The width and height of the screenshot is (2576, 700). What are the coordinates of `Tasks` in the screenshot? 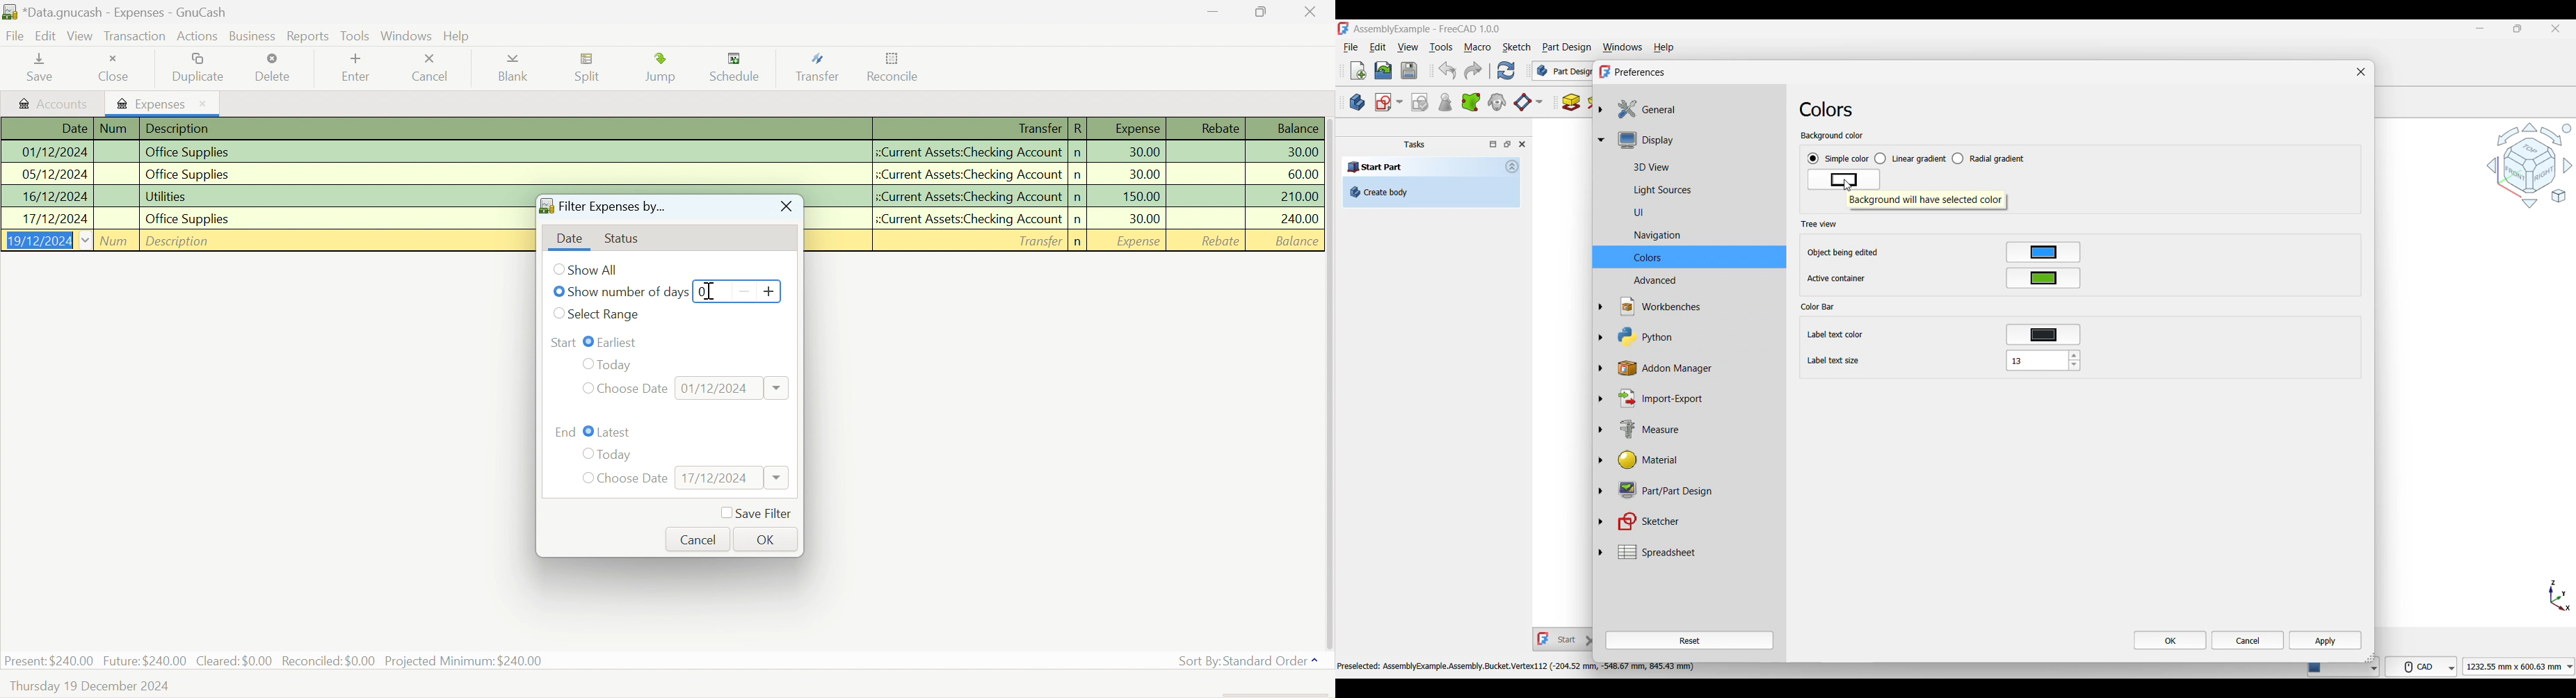 It's located at (1414, 145).